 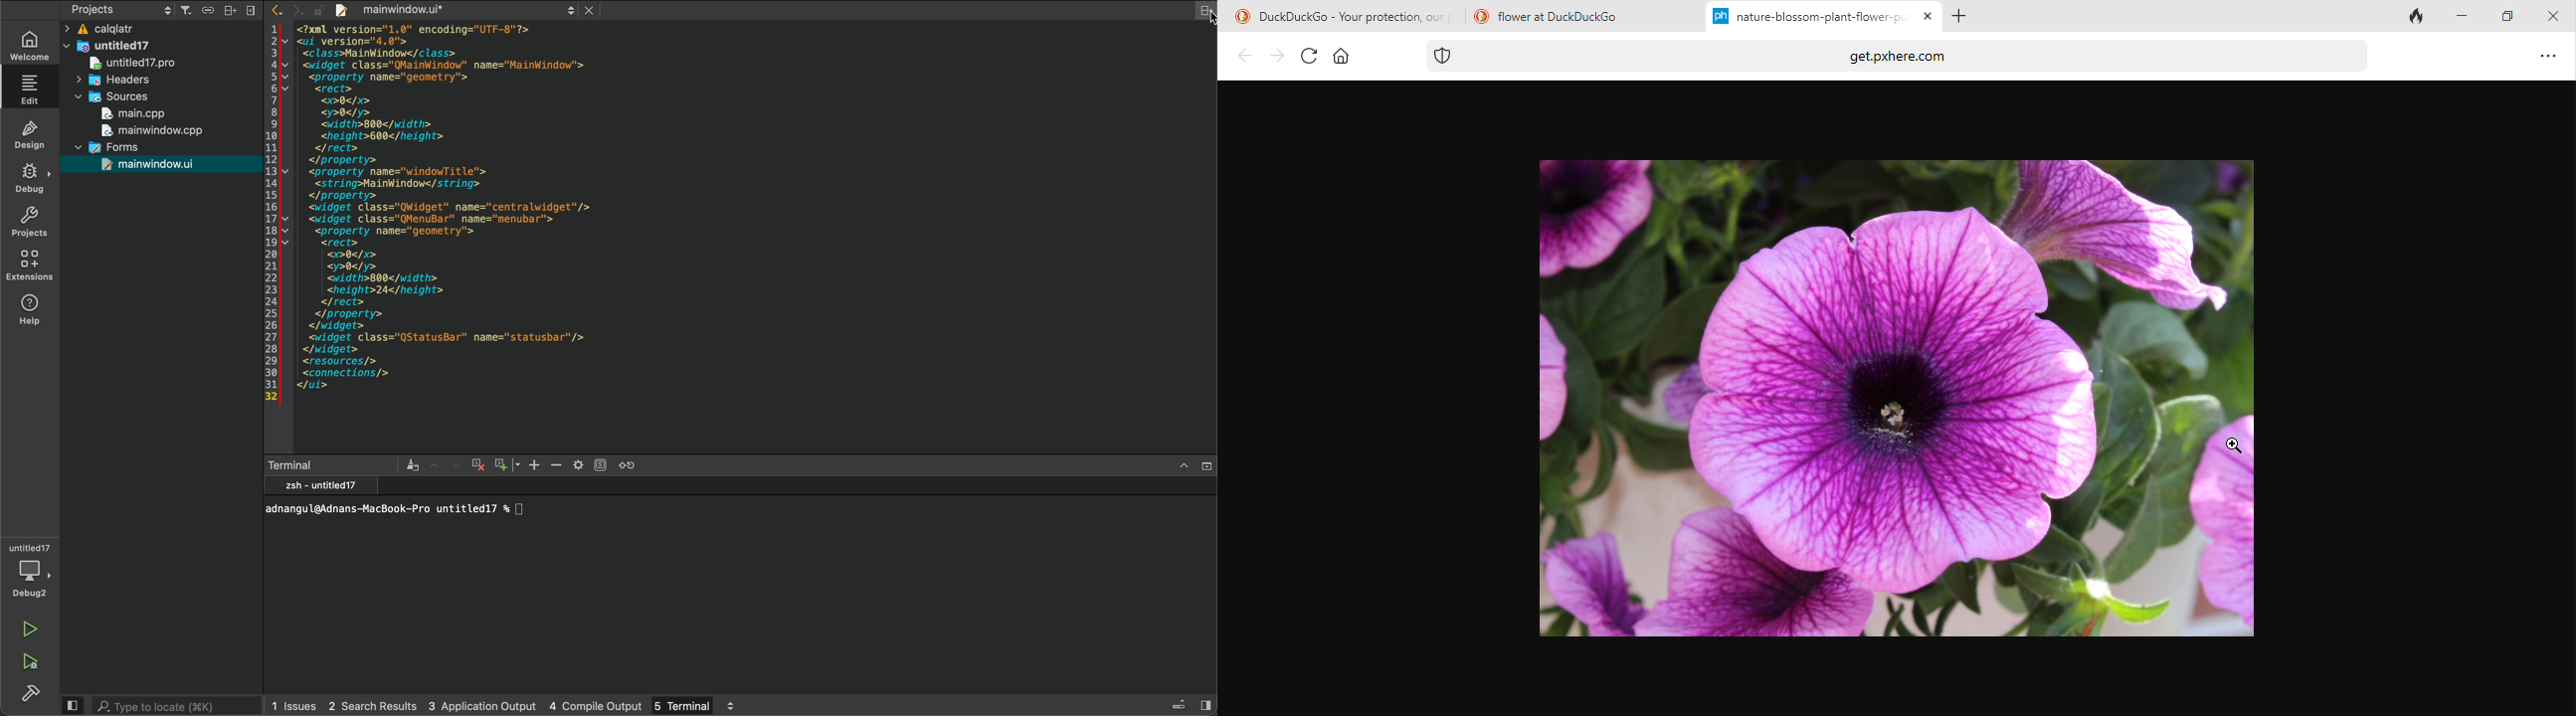 I want to click on sources, so click(x=106, y=98).